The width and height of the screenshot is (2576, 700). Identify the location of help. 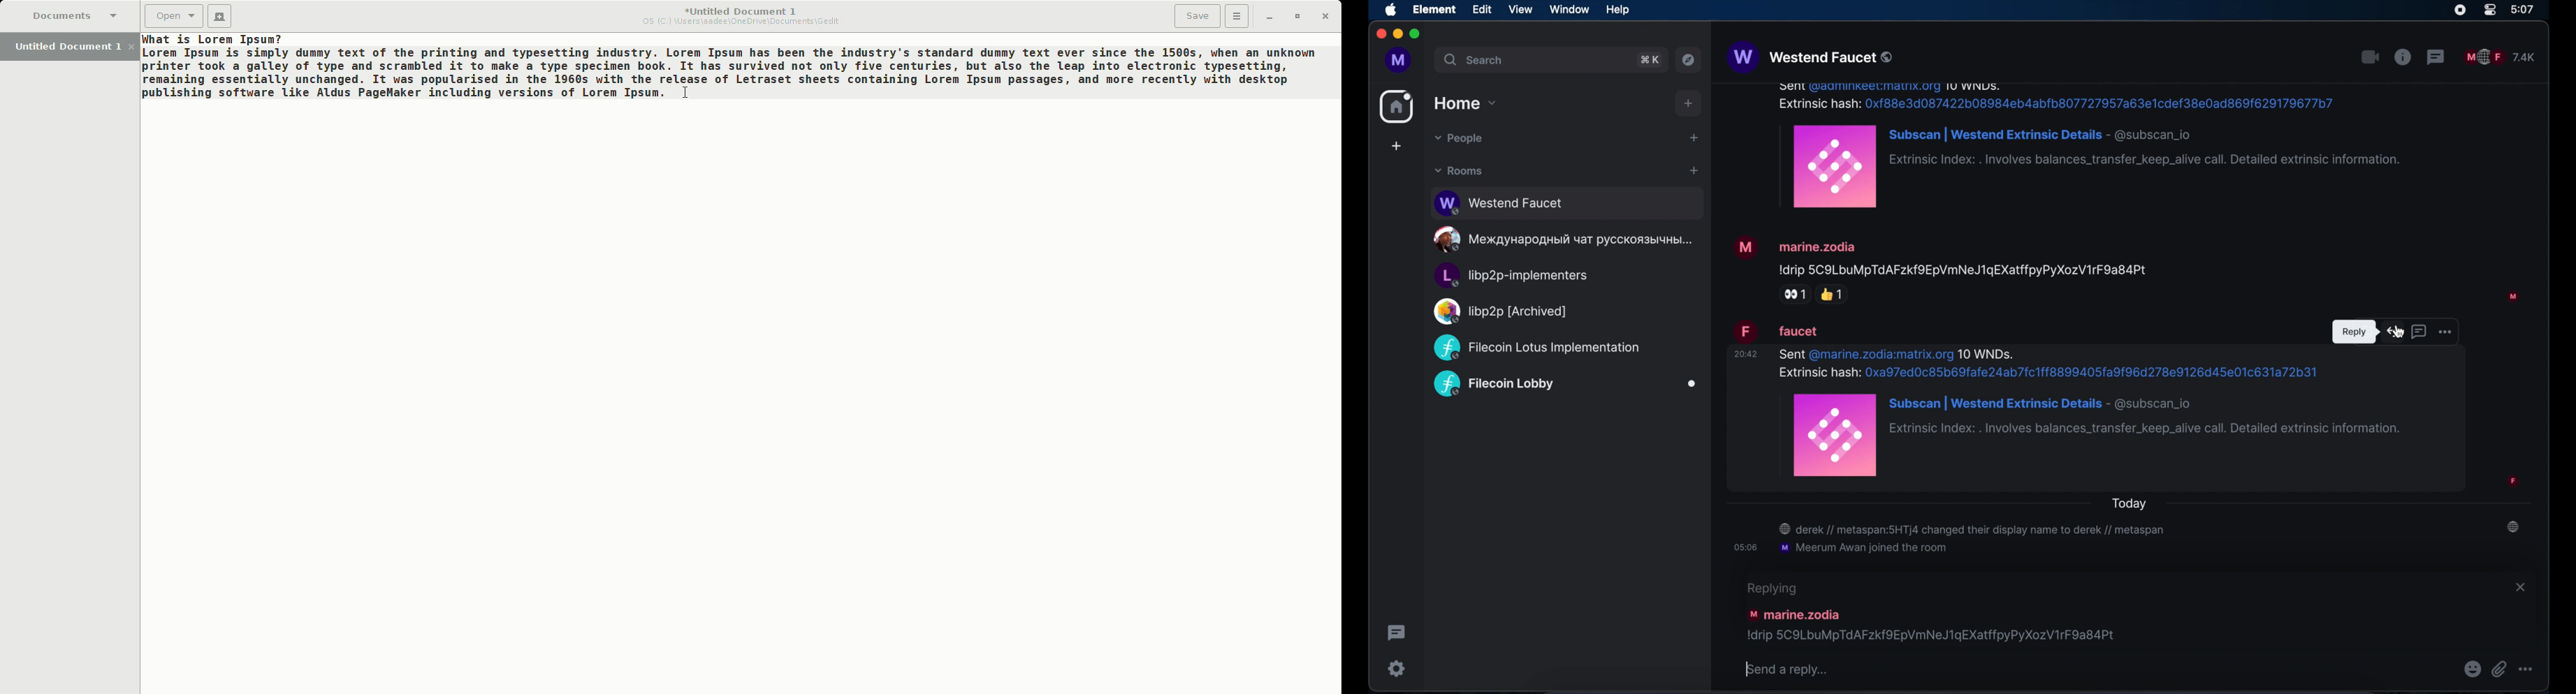
(1617, 10).